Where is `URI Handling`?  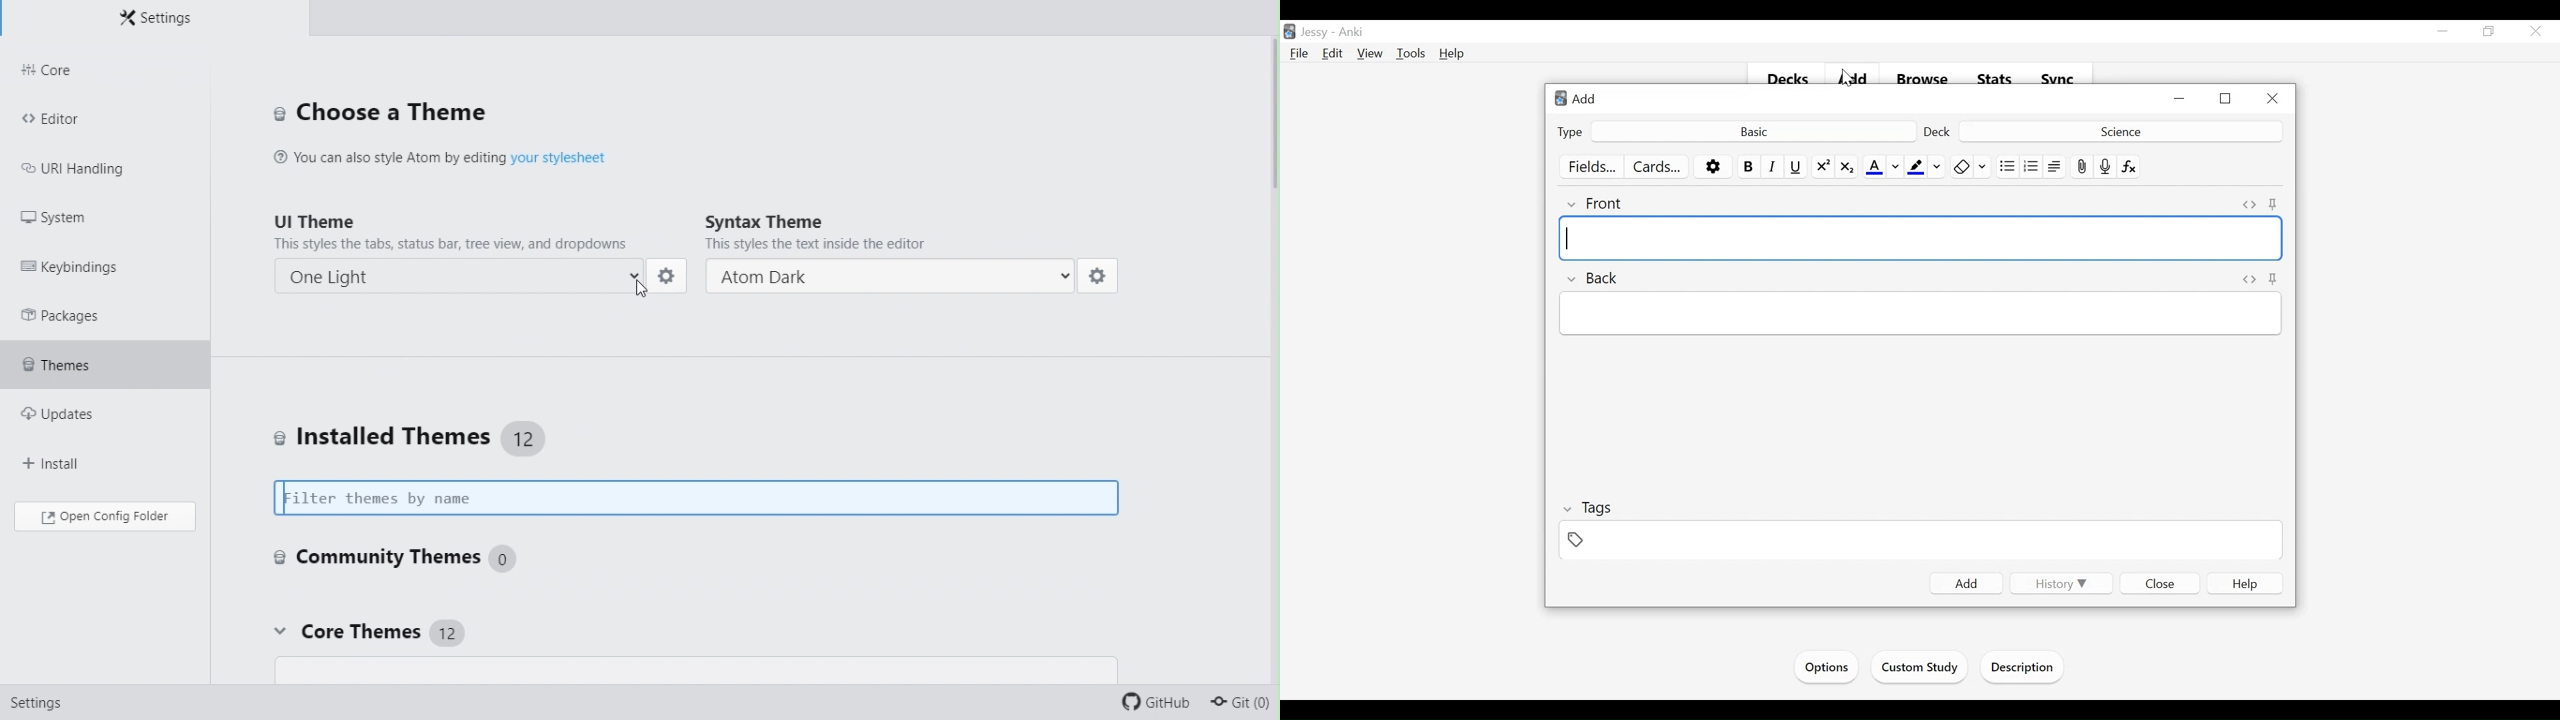
URI Handling is located at coordinates (90, 173).